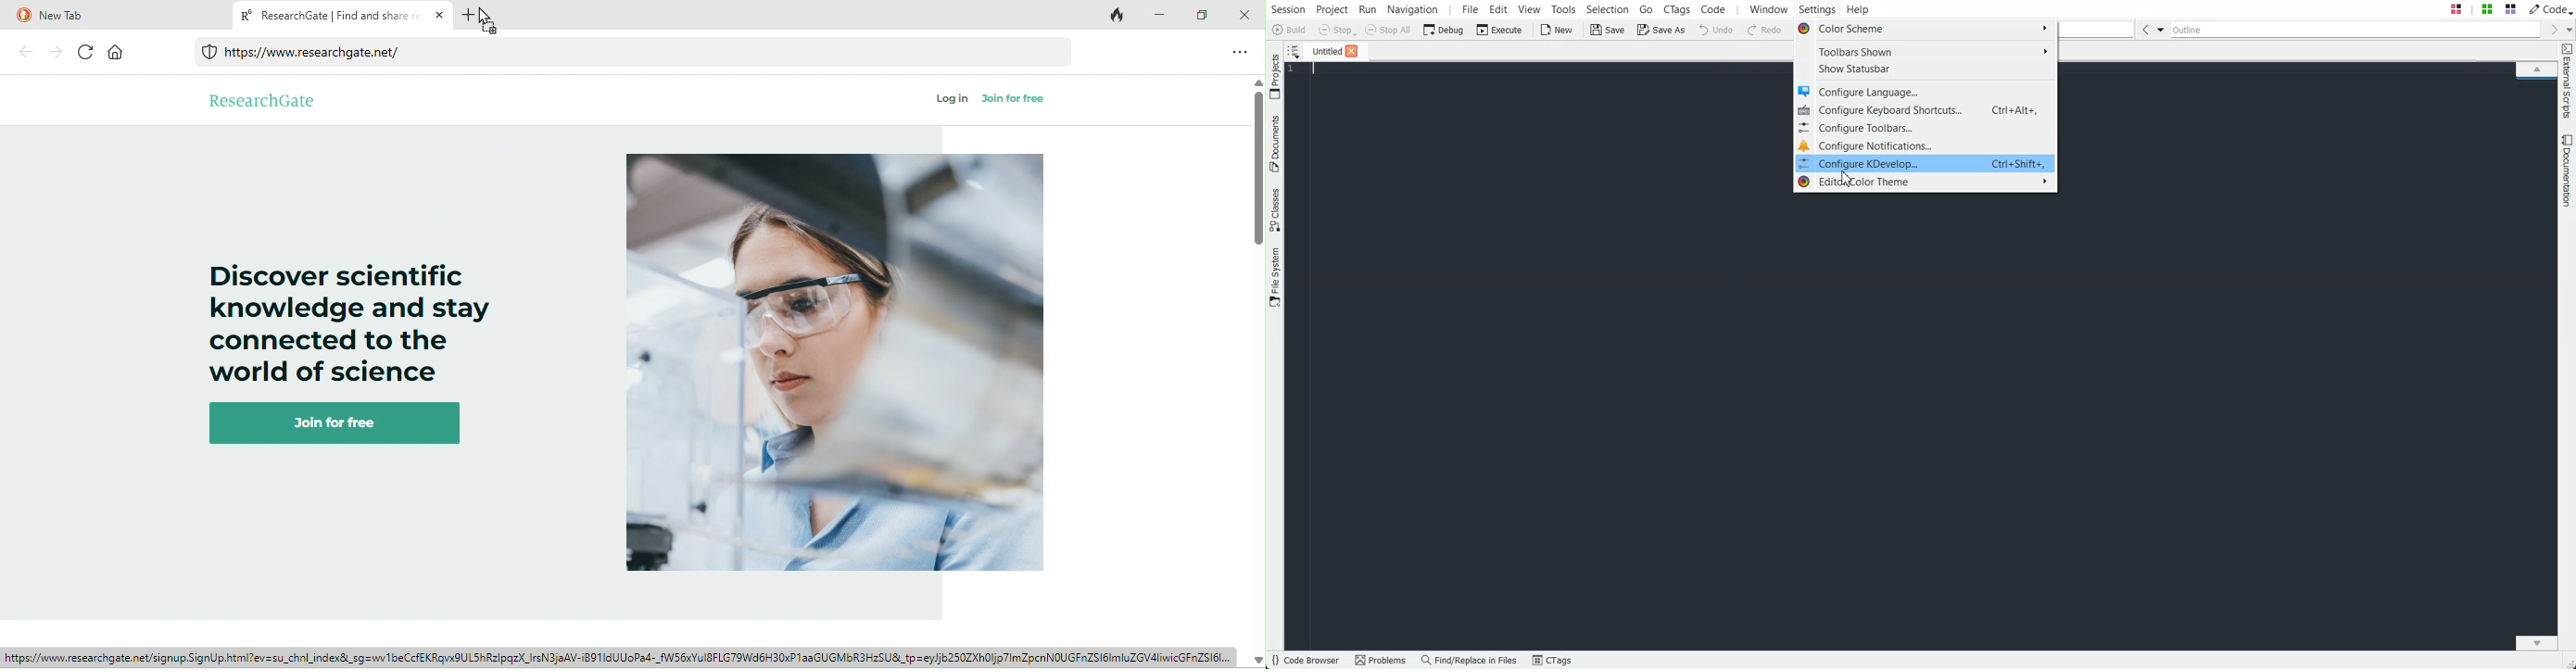  Describe the element at coordinates (1256, 658) in the screenshot. I see `Scroll up` at that location.